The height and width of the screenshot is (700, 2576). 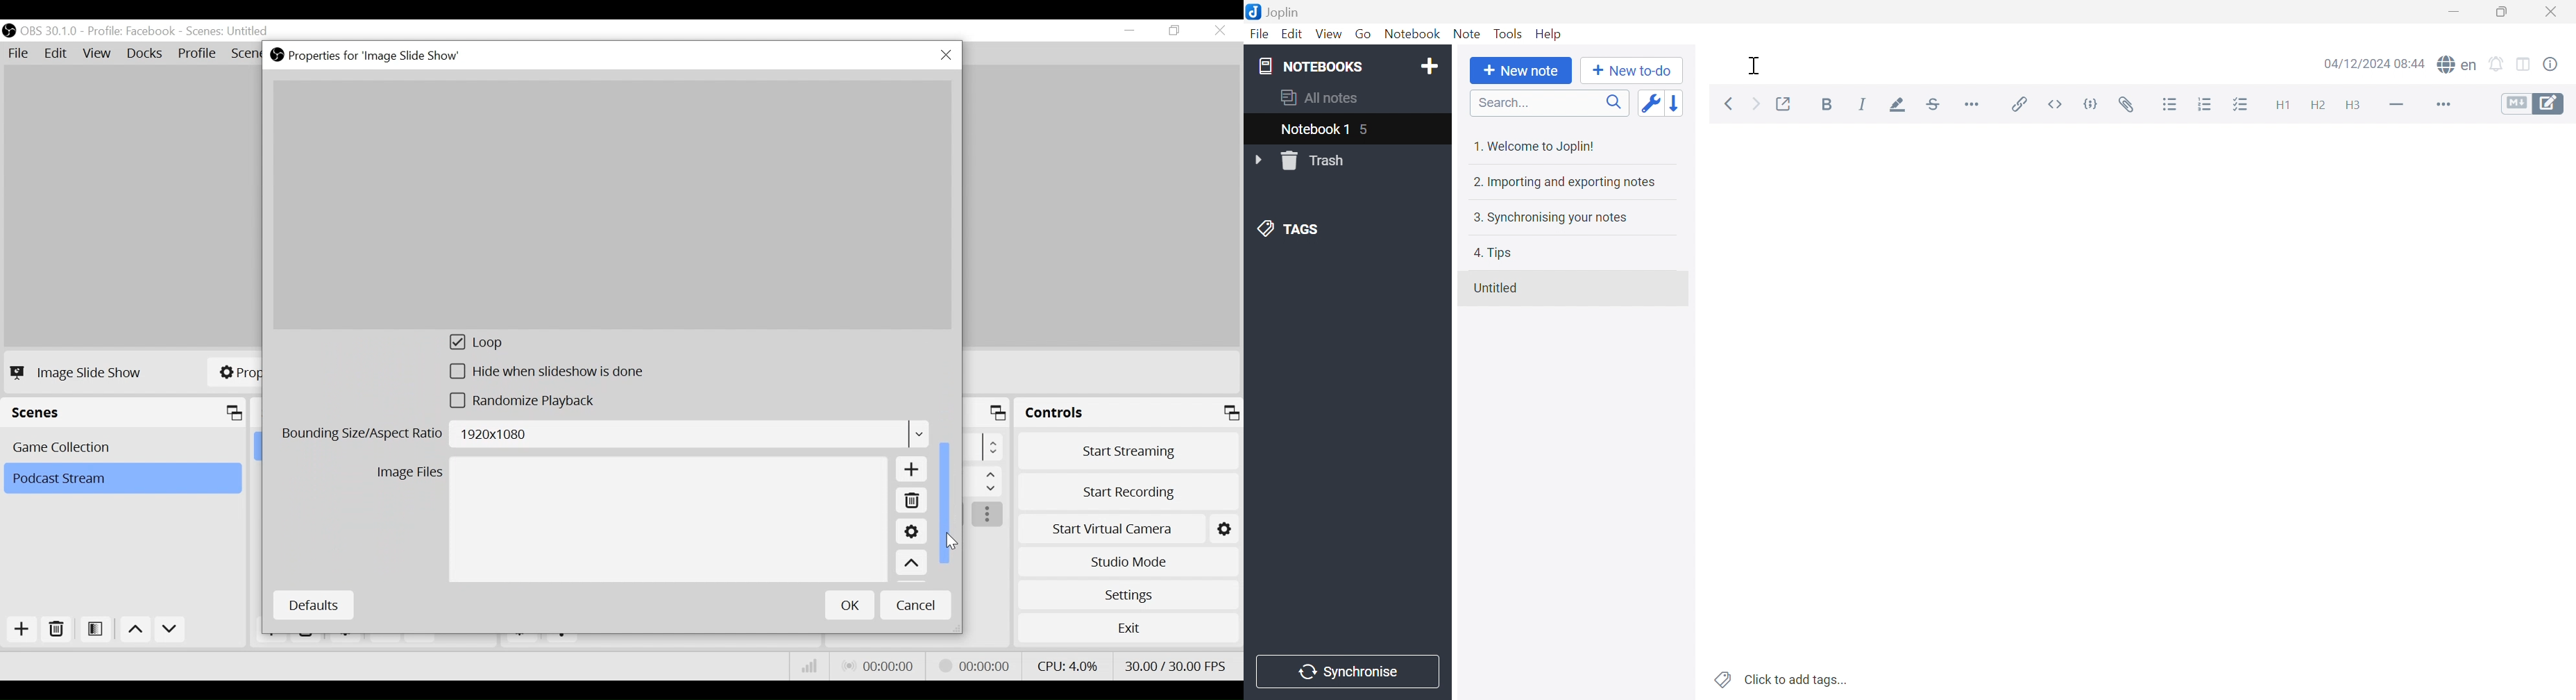 What do you see at coordinates (949, 544) in the screenshot?
I see `Cursor` at bounding box center [949, 544].